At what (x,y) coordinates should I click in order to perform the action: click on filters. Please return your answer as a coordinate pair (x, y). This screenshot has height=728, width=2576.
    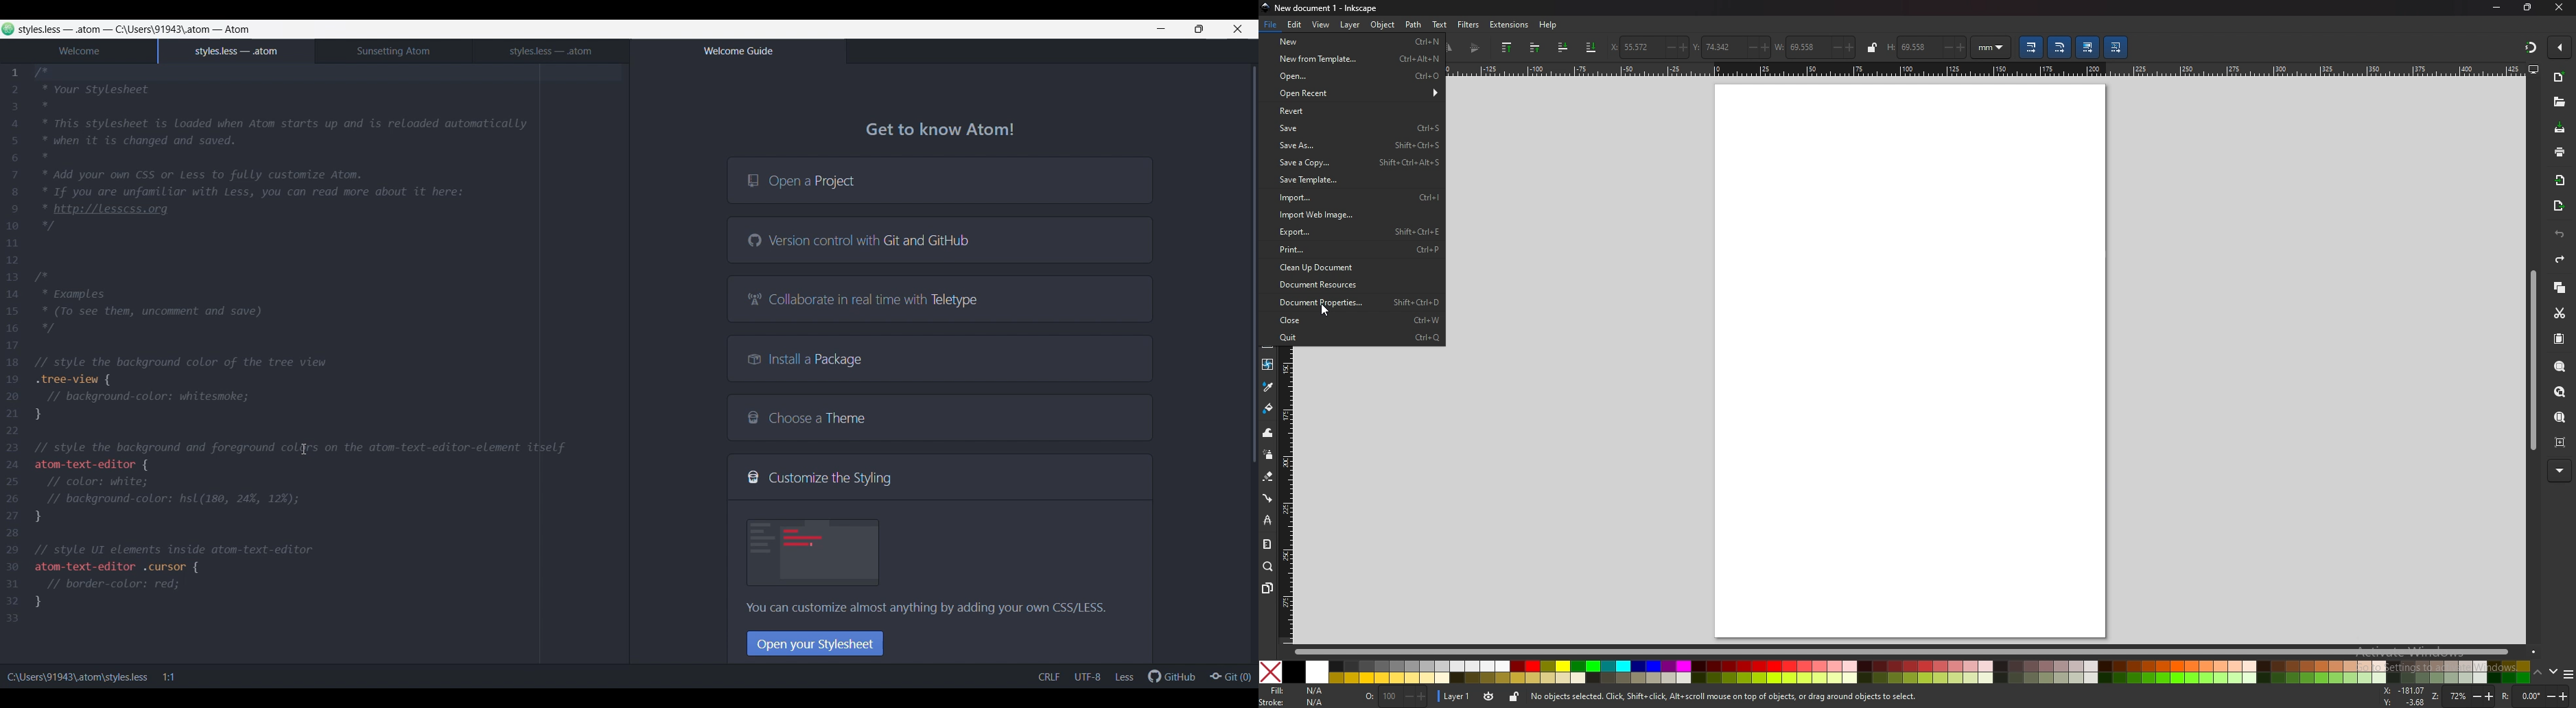
    Looking at the image, I should click on (1468, 24).